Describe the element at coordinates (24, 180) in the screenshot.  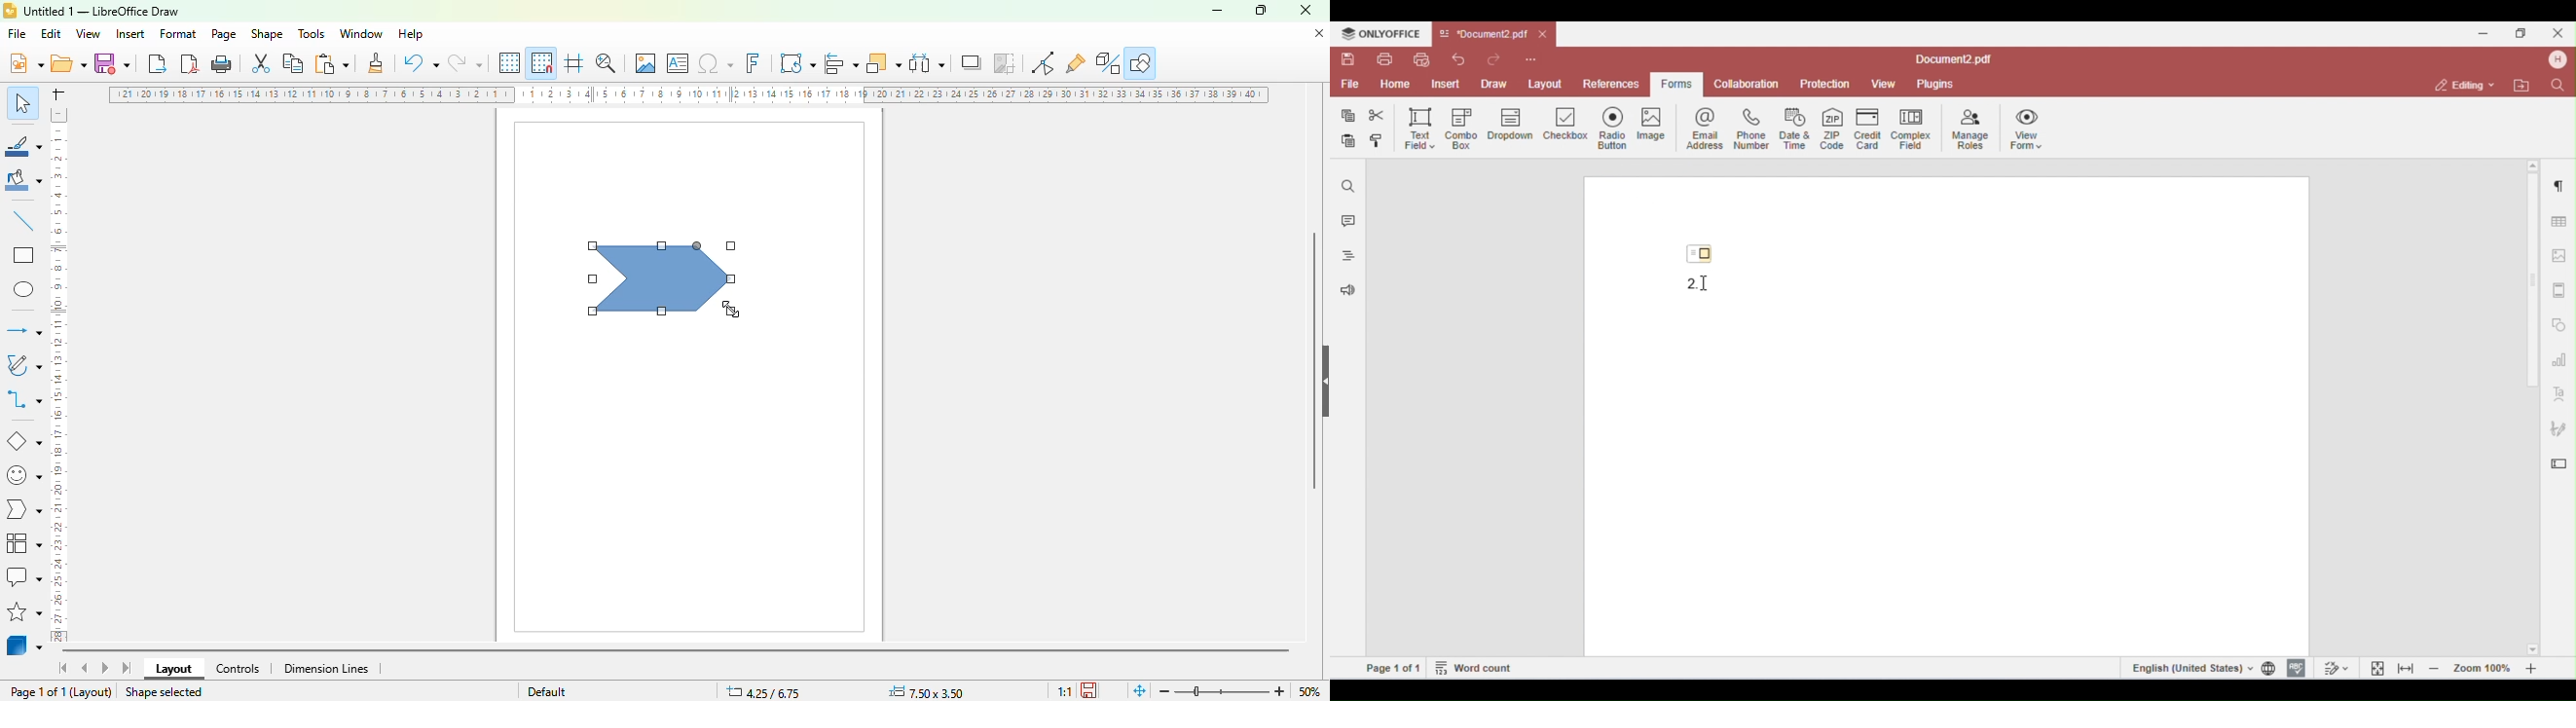
I see `fill color` at that location.